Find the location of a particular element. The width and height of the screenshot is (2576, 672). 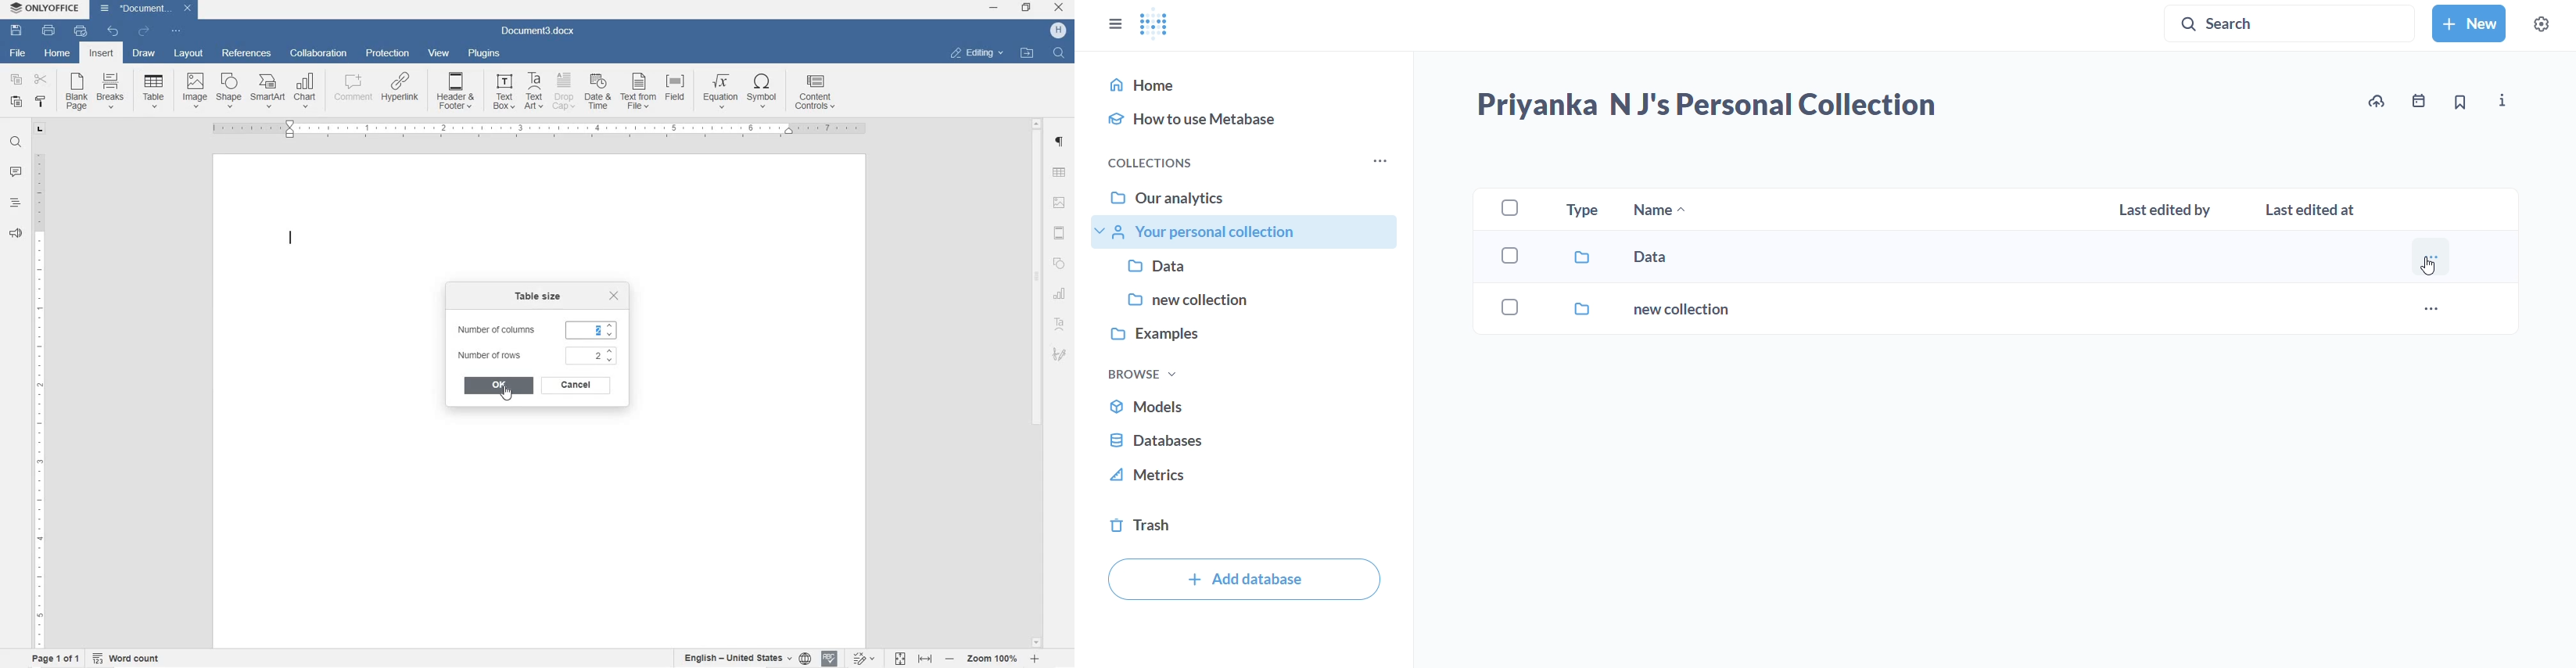

how to use metabase is located at coordinates (1246, 120).